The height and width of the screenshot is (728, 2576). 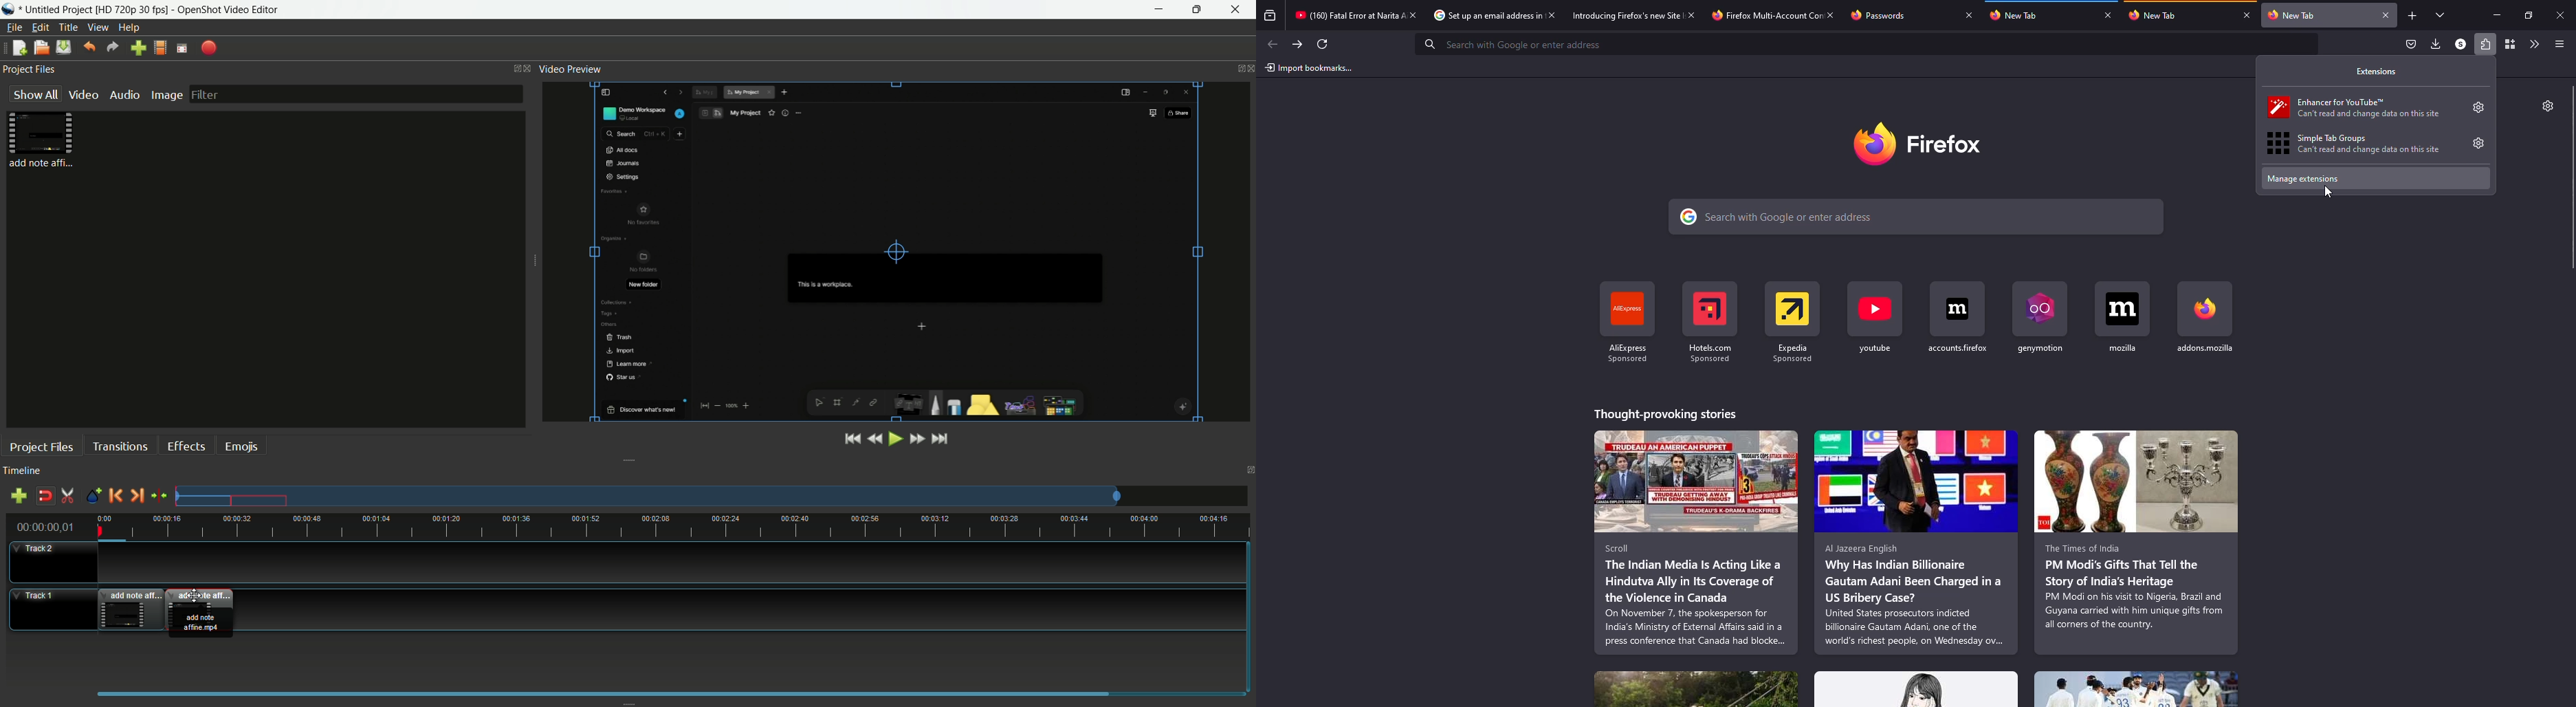 I want to click on back, so click(x=1273, y=44).